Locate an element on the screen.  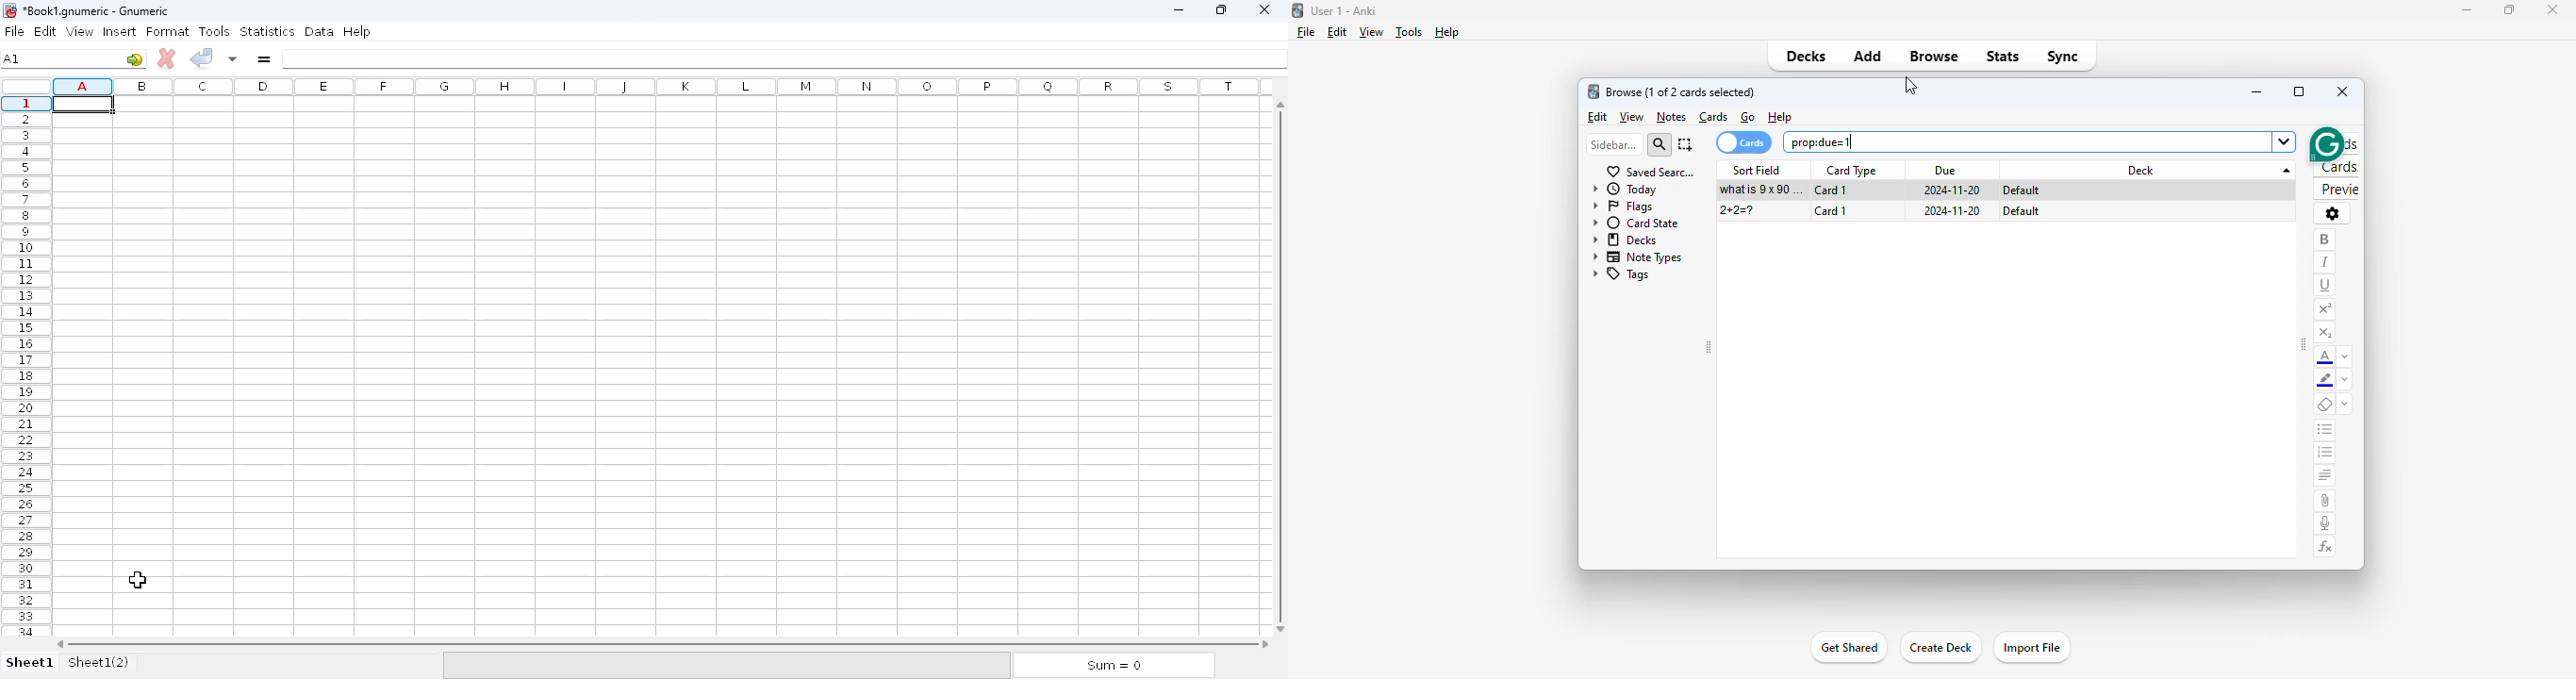
go-to is located at coordinates (135, 58).